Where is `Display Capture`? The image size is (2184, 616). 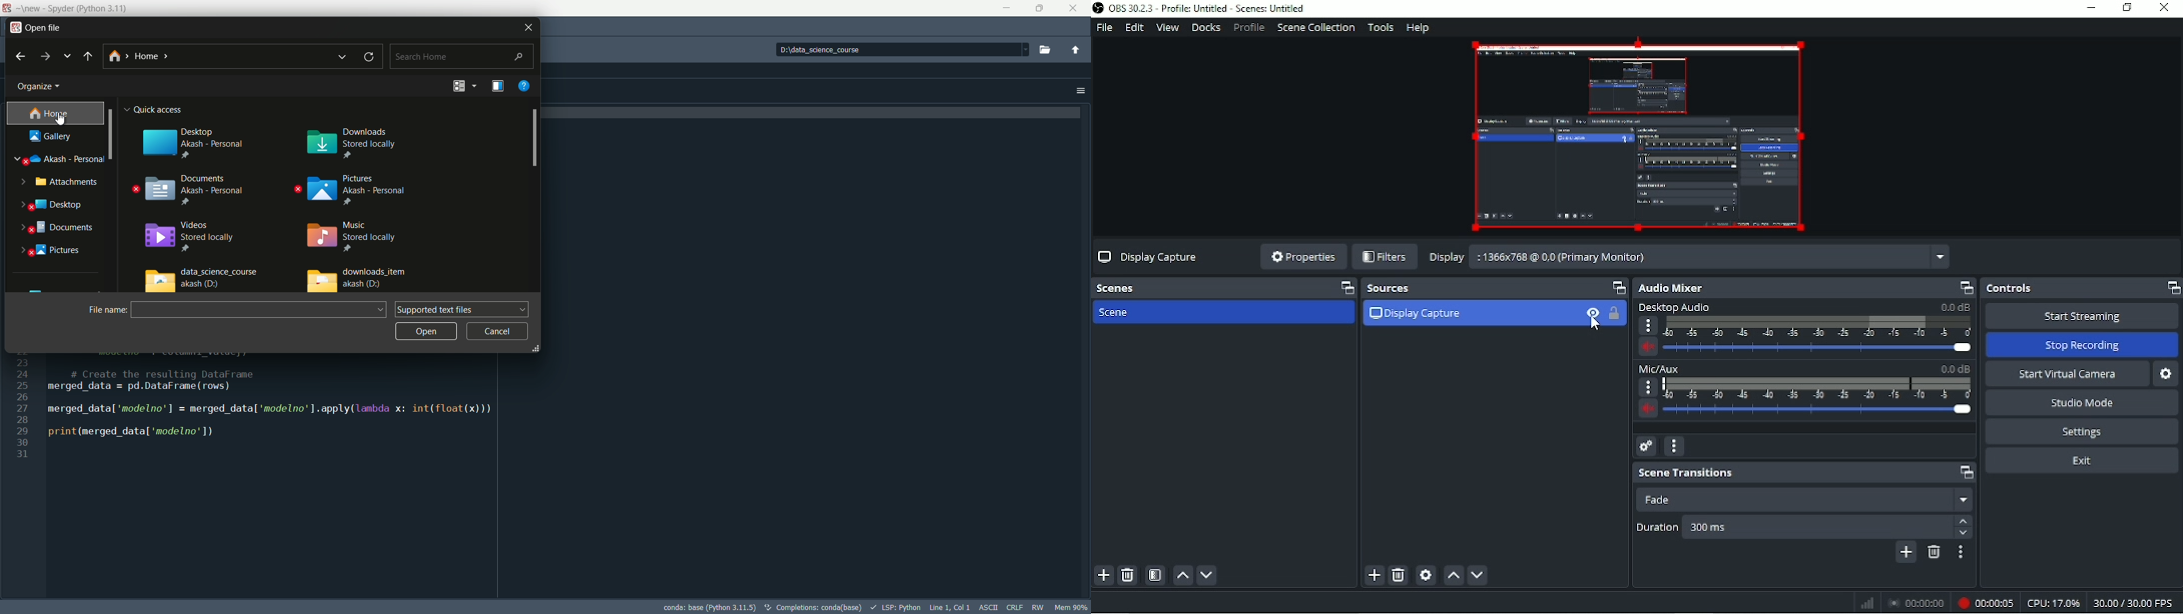 Display Capture is located at coordinates (1148, 257).